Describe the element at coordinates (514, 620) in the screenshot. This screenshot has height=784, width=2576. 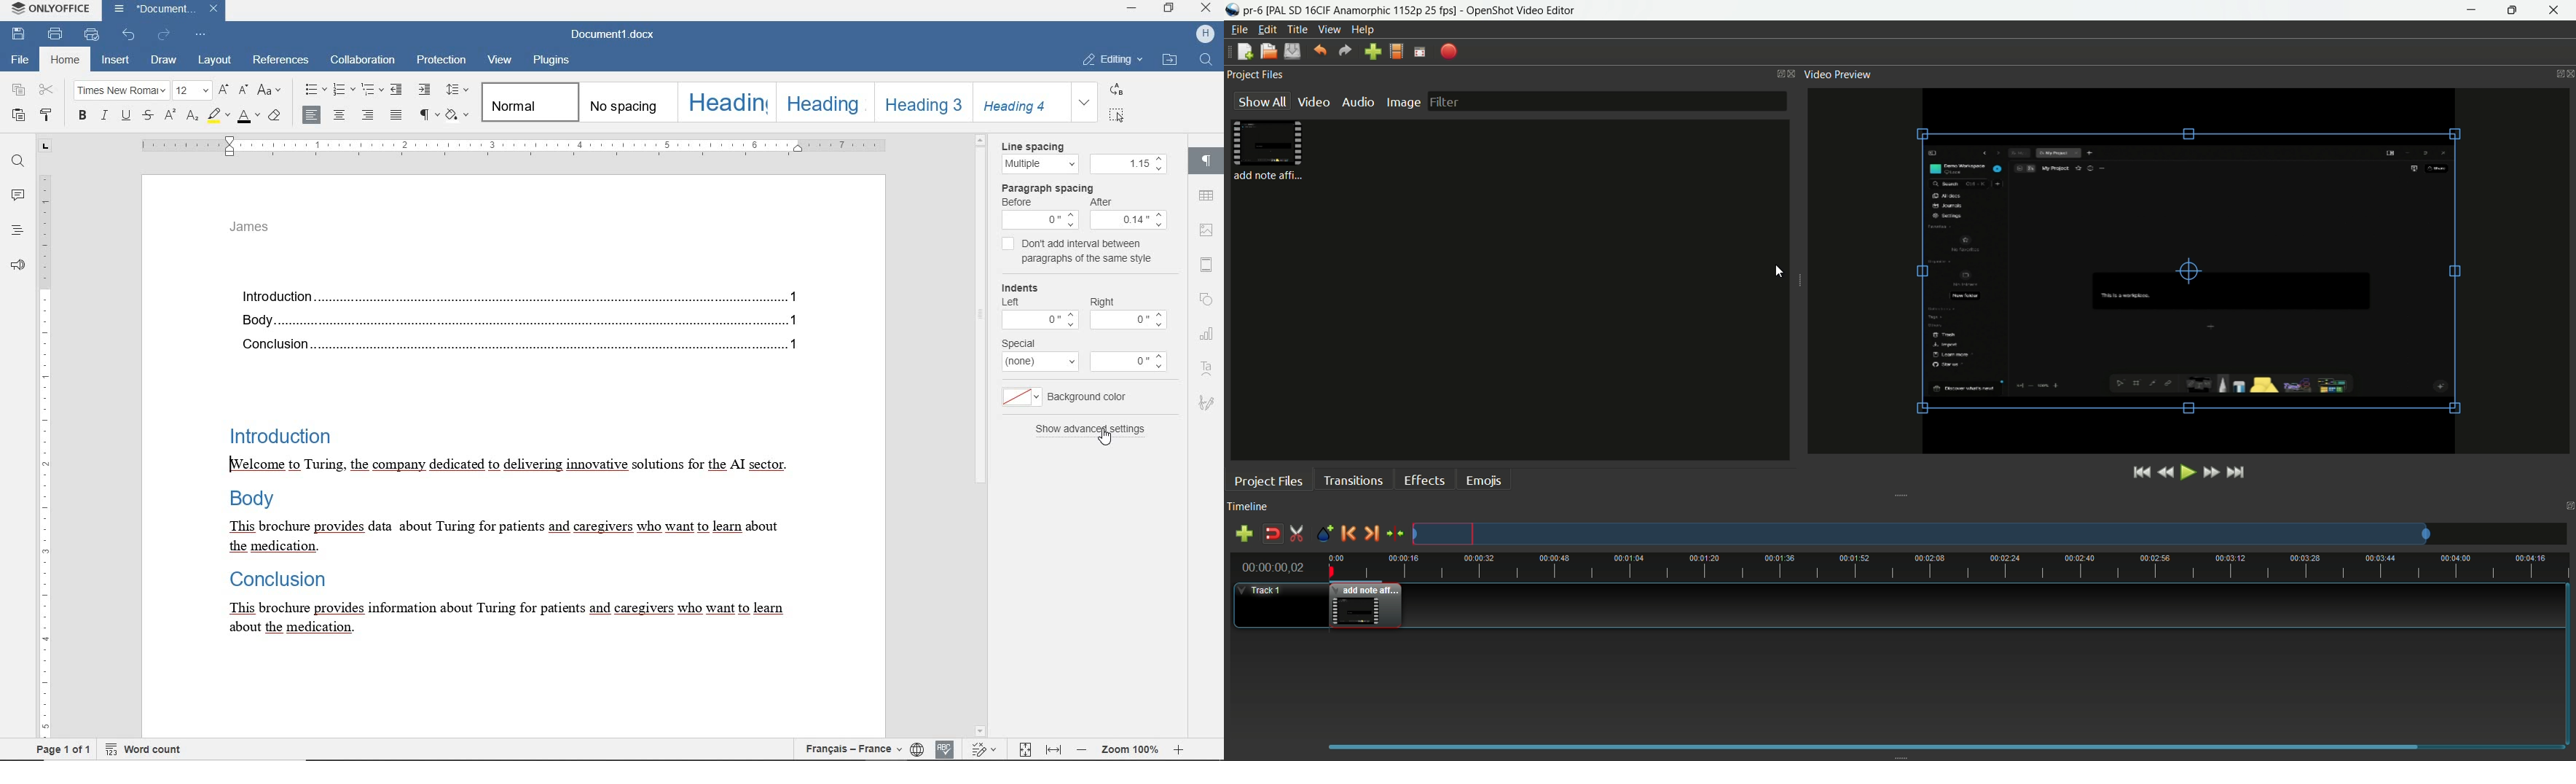
I see `This brochure provides information about Turing for patients and caregivers who want to learn
about the medication.` at that location.